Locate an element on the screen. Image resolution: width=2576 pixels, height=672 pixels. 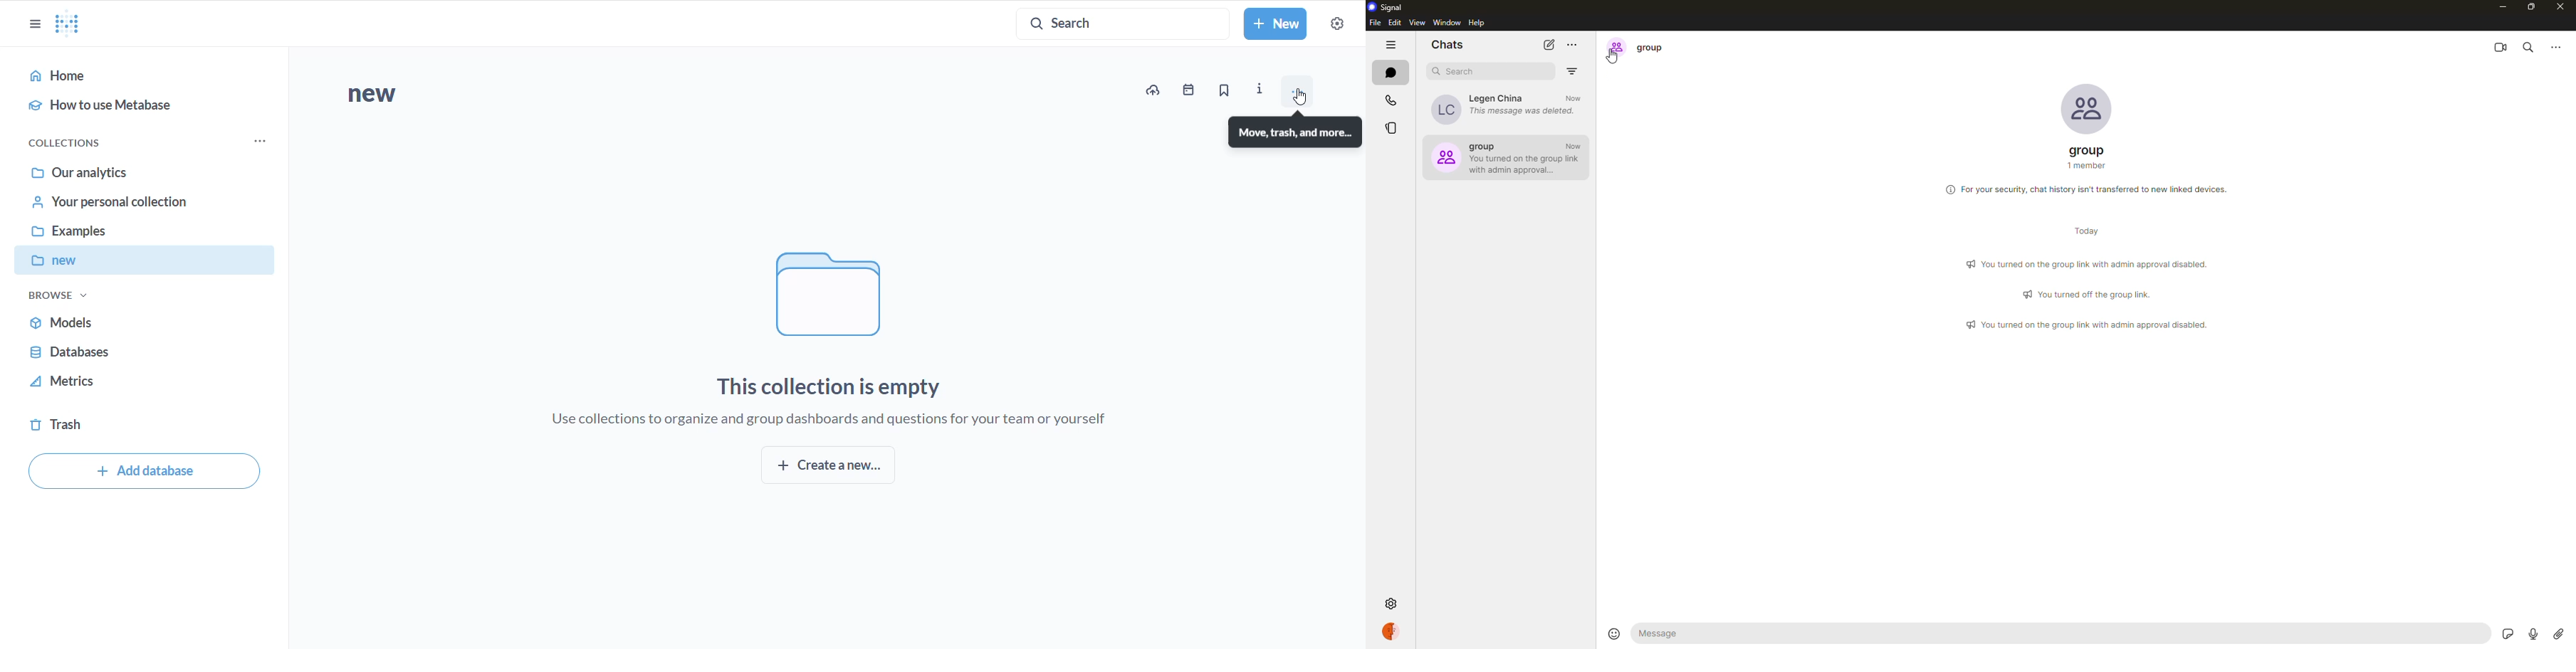
close sidebar is located at coordinates (29, 24).